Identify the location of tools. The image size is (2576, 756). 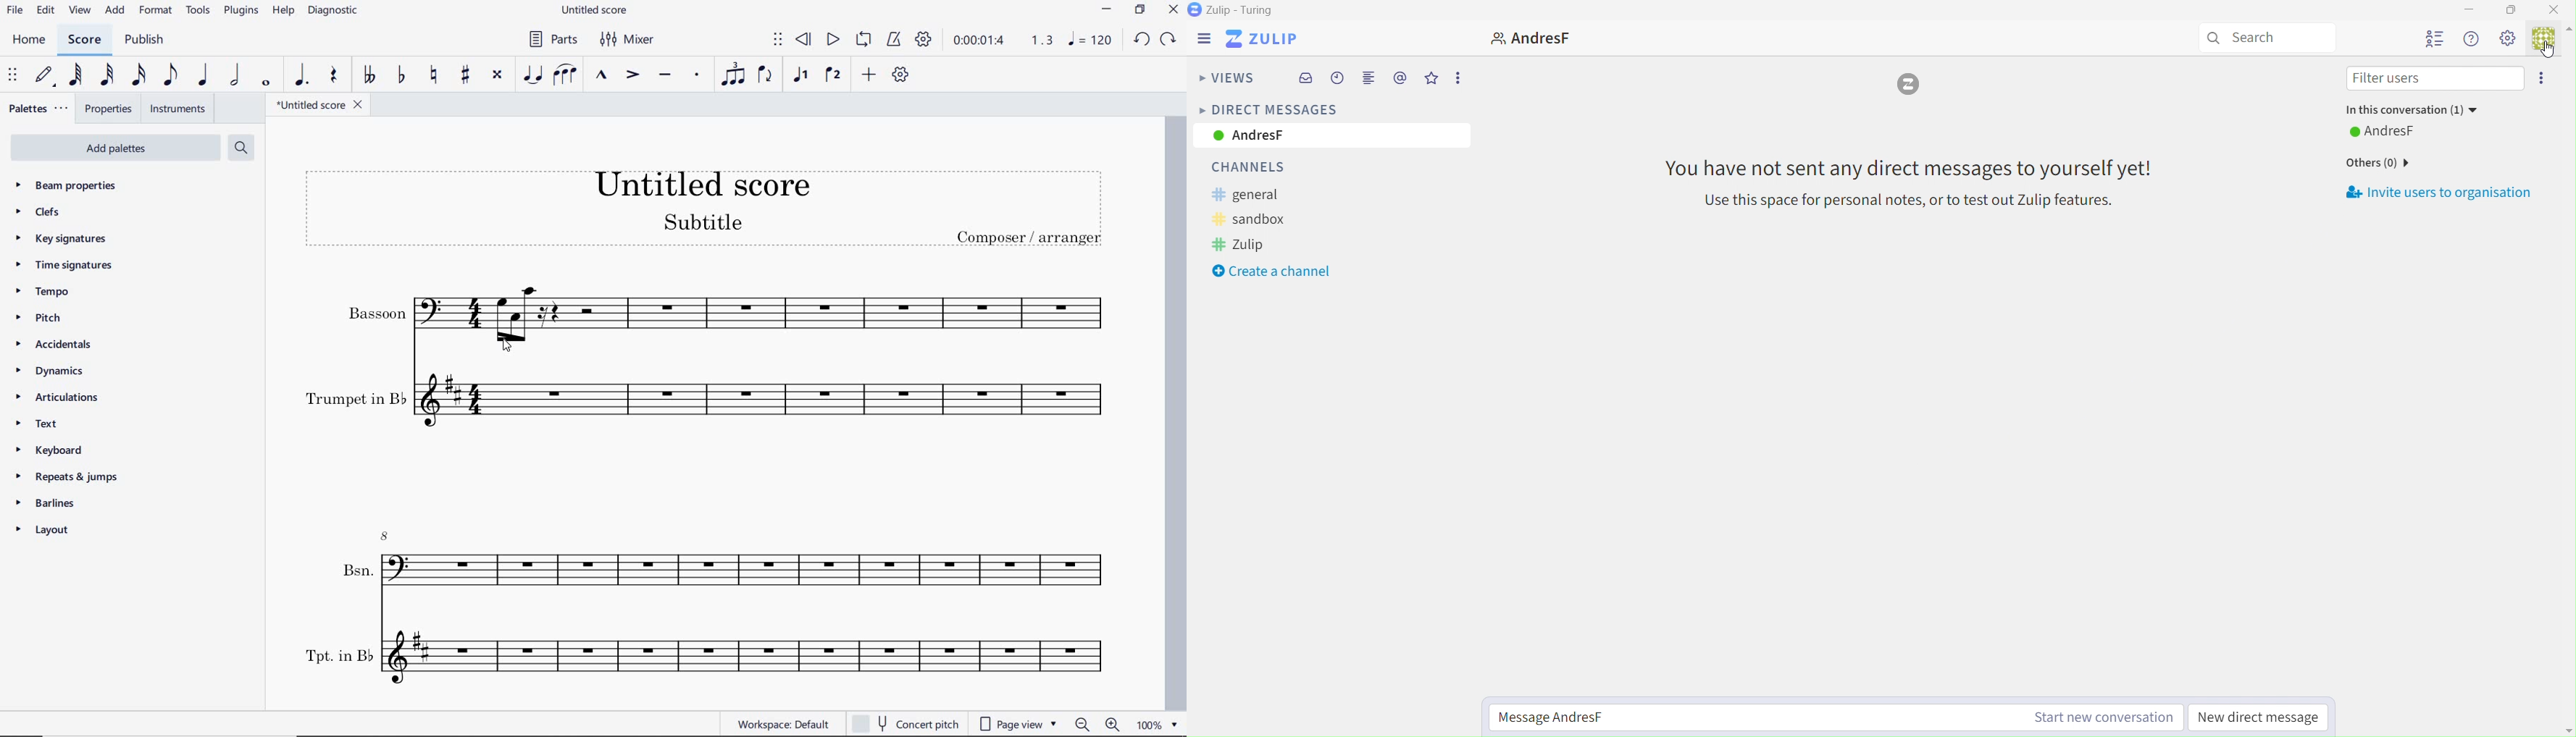
(198, 10).